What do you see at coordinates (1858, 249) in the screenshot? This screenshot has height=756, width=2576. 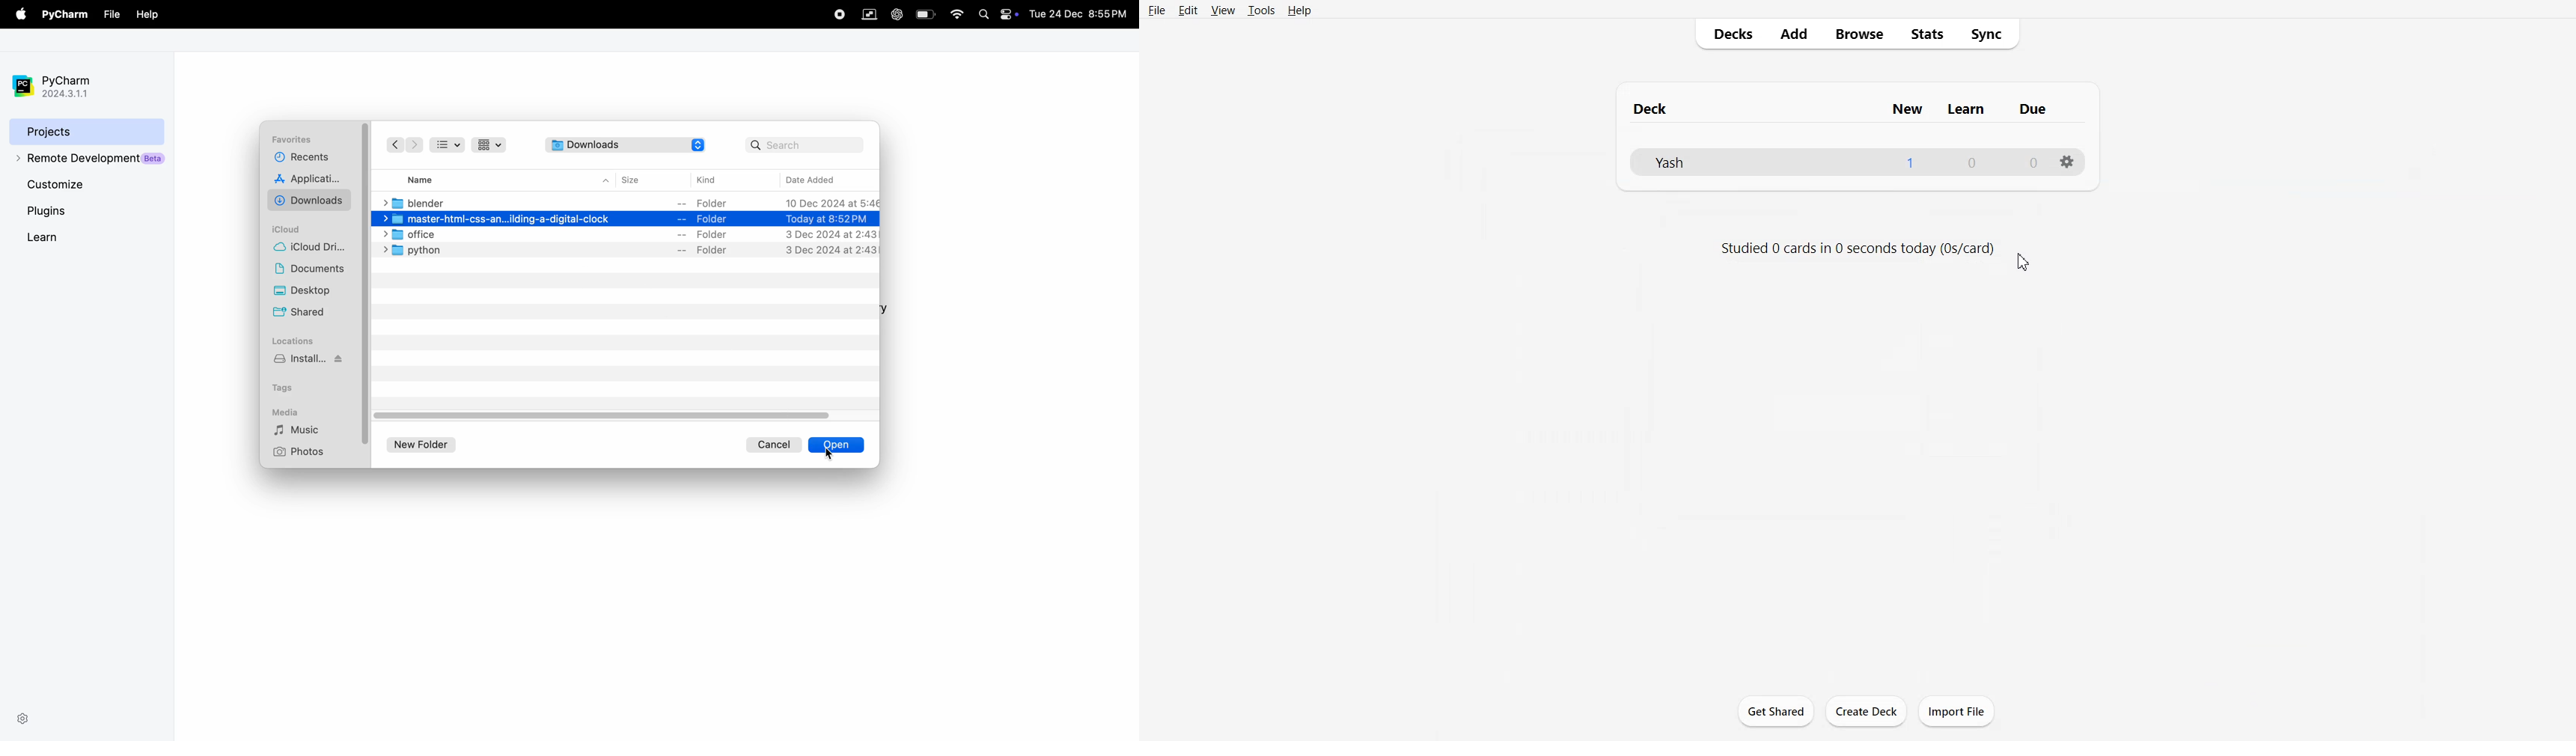 I see `Text 2` at bounding box center [1858, 249].